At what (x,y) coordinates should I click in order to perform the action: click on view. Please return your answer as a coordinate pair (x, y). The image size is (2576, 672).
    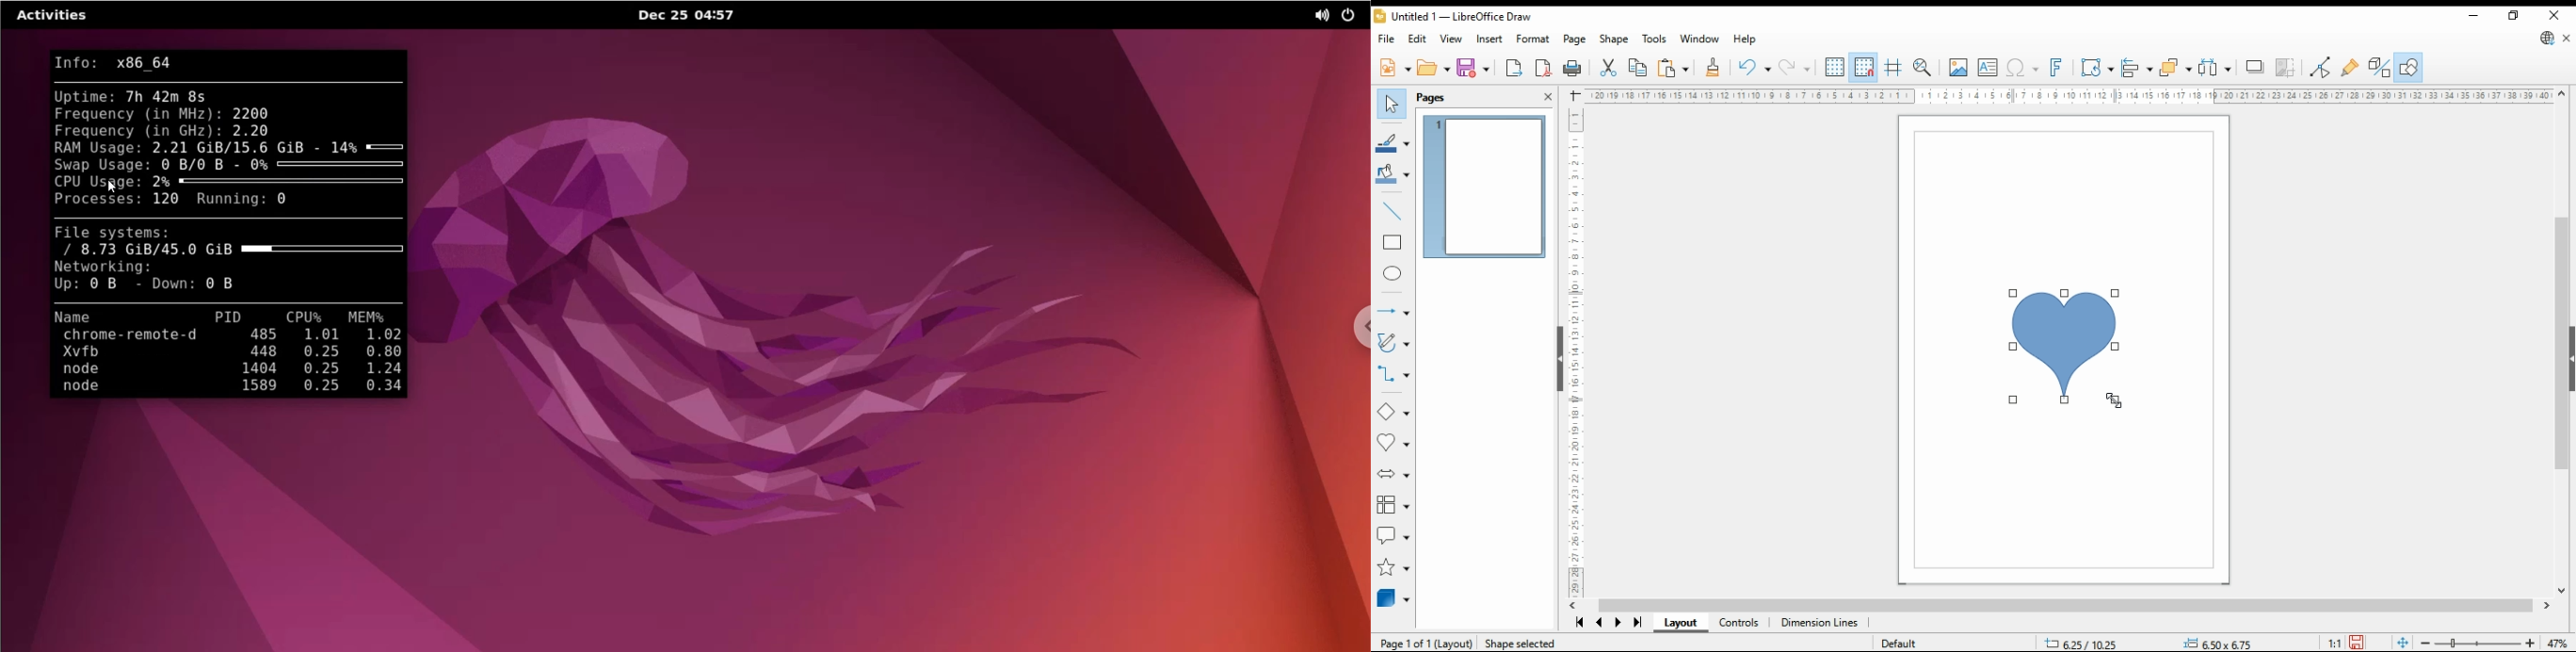
    Looking at the image, I should click on (1452, 39).